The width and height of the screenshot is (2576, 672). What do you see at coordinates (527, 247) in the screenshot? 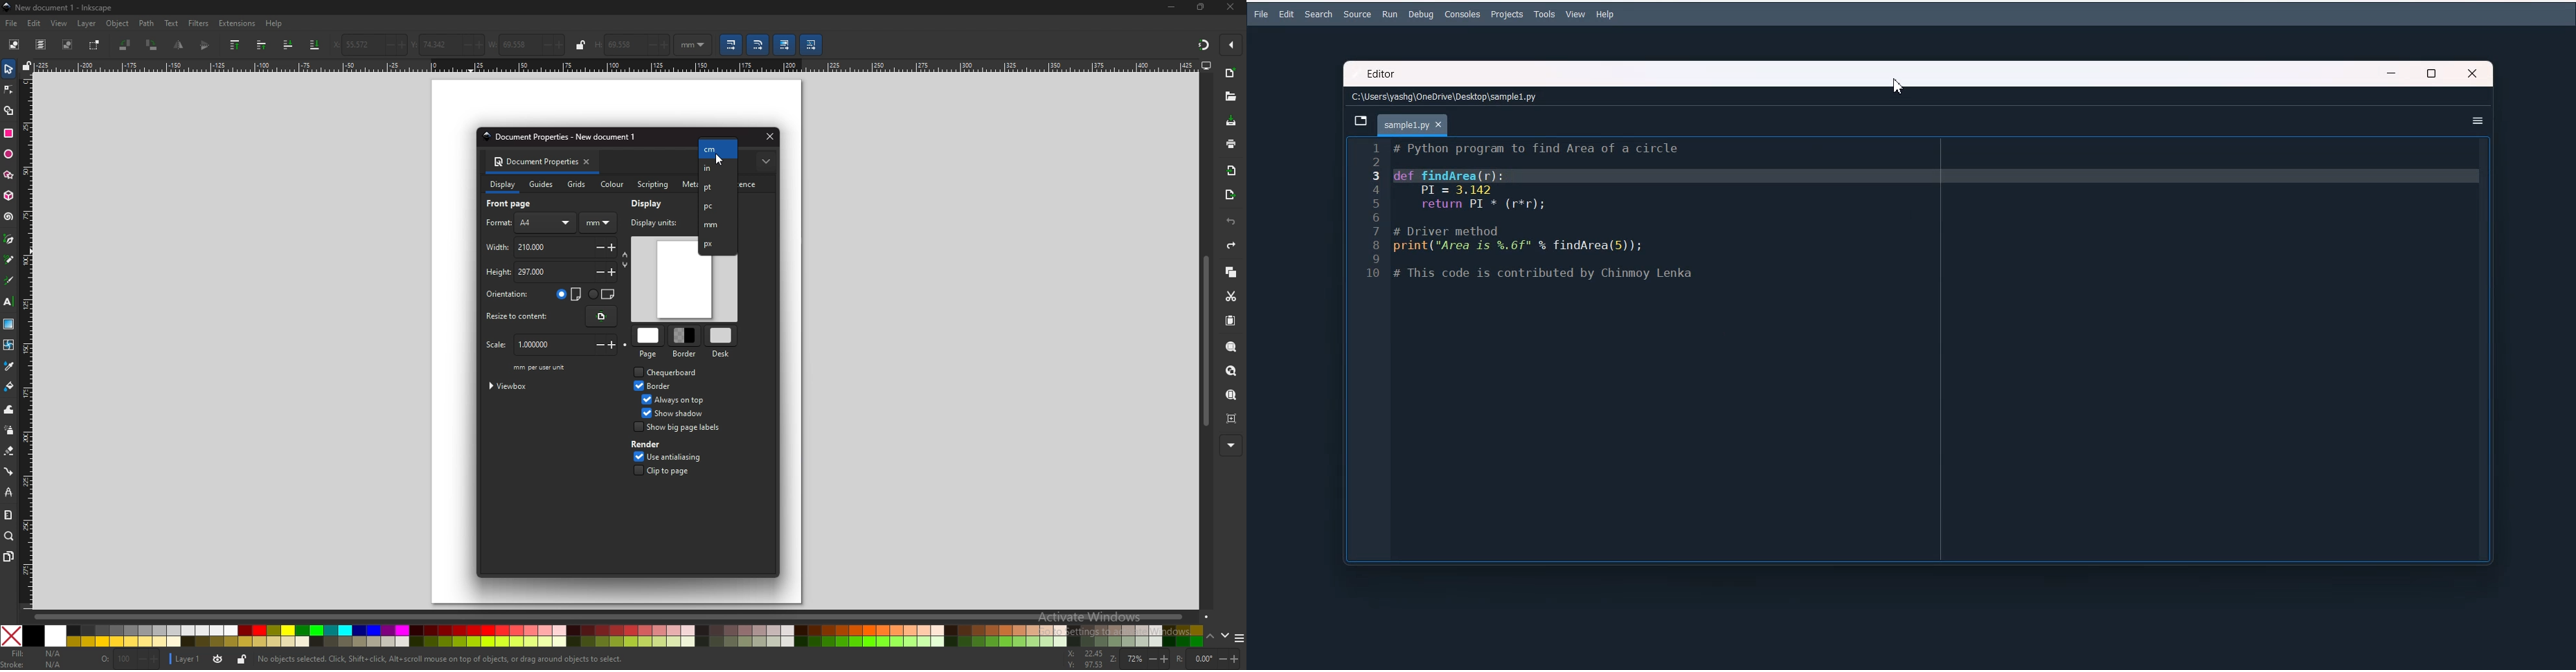
I see `width` at bounding box center [527, 247].